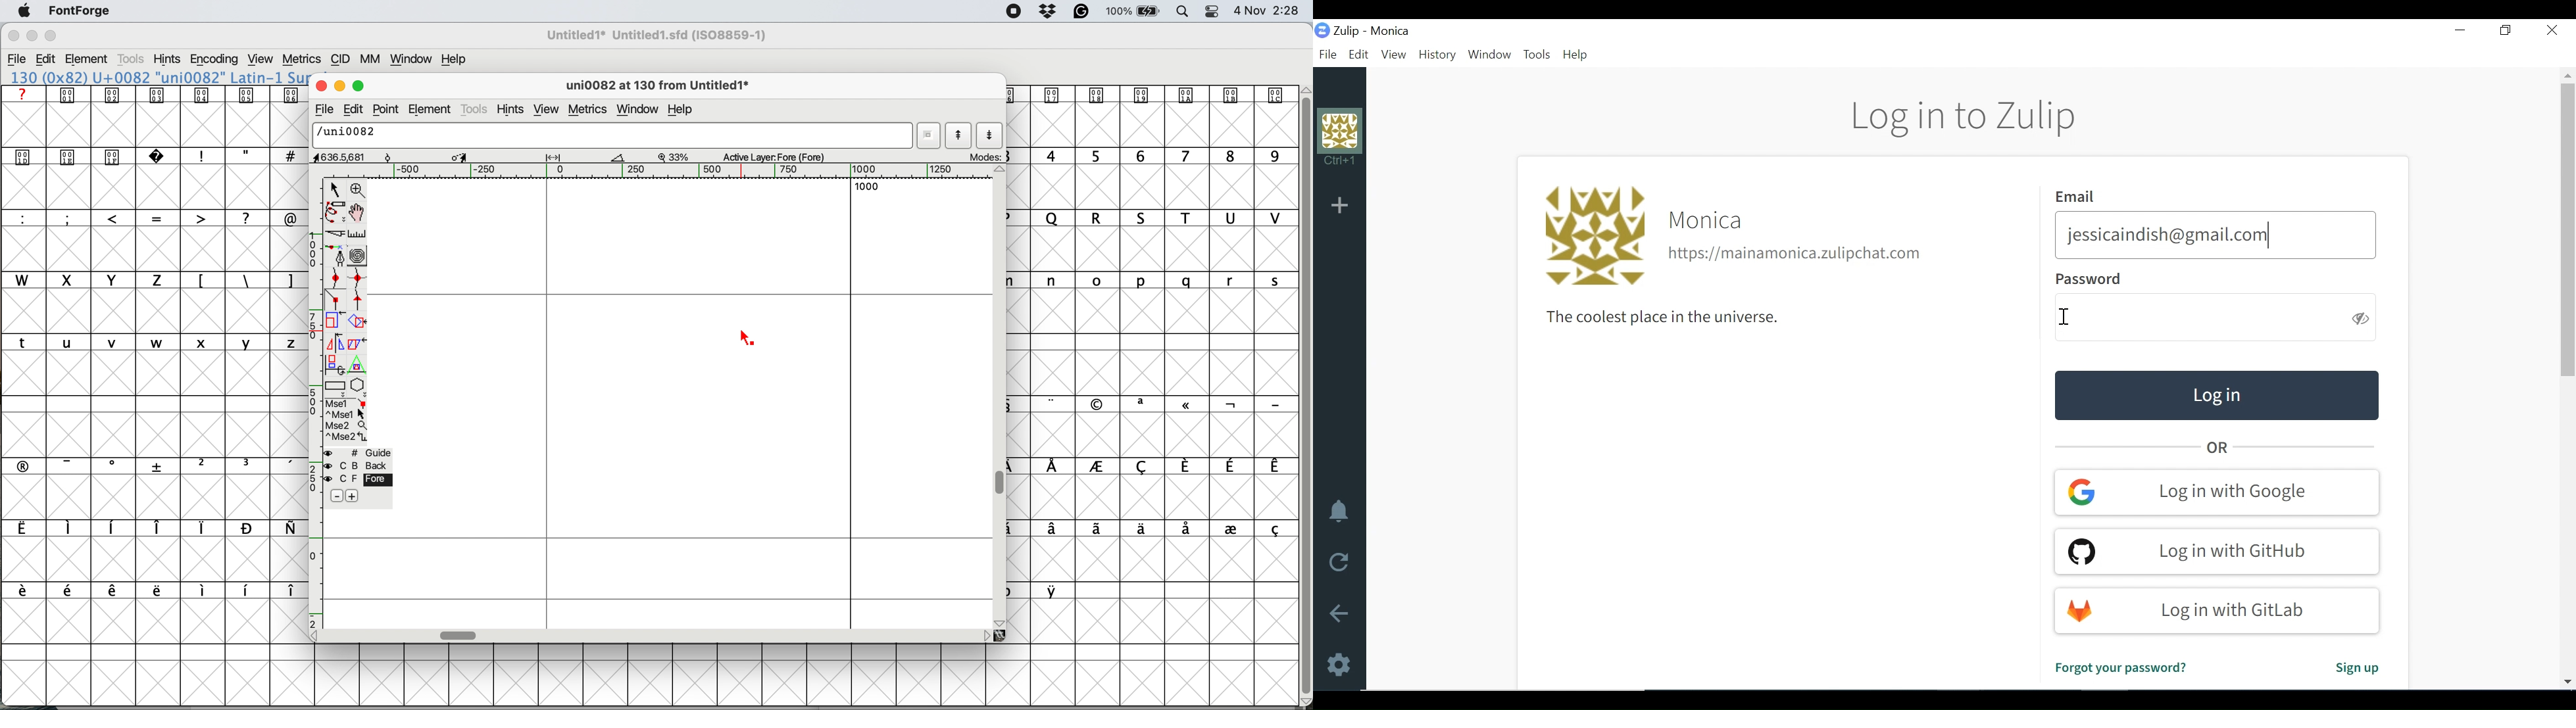 Image resolution: width=2576 pixels, height=728 pixels. Describe the element at coordinates (155, 218) in the screenshot. I see `special characters` at that location.